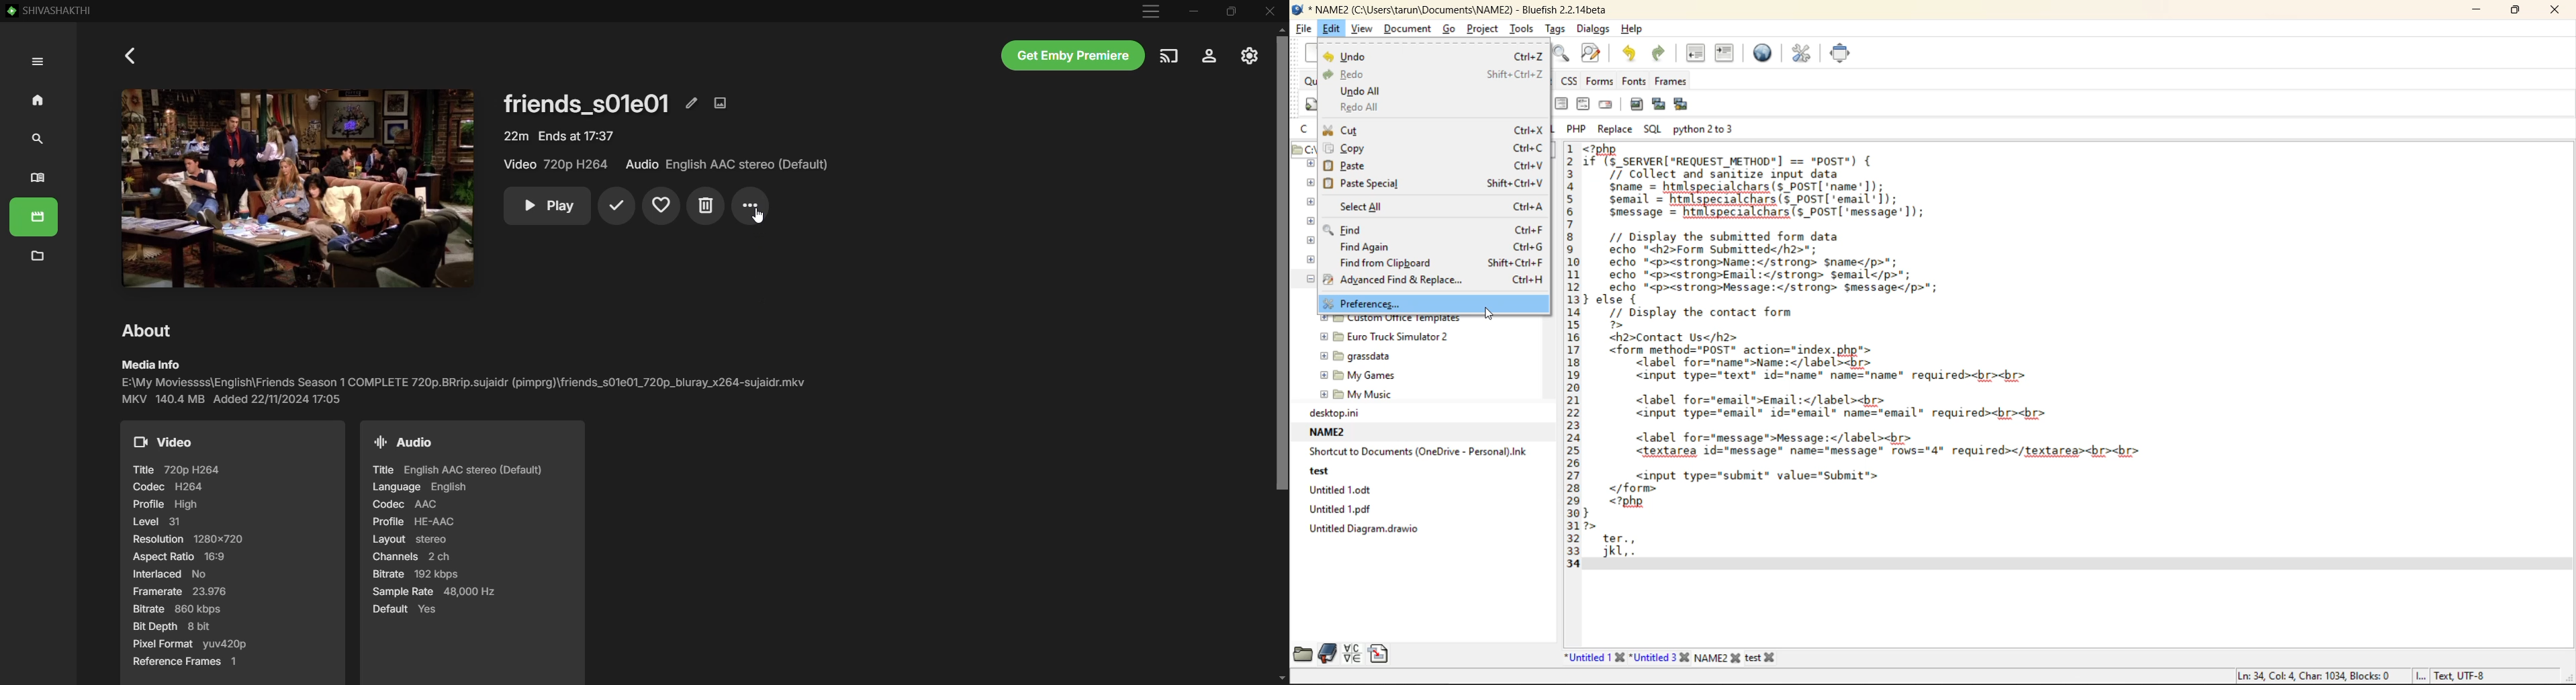 Image resolution: width=2576 pixels, height=700 pixels. Describe the element at coordinates (1407, 29) in the screenshot. I see `document` at that location.